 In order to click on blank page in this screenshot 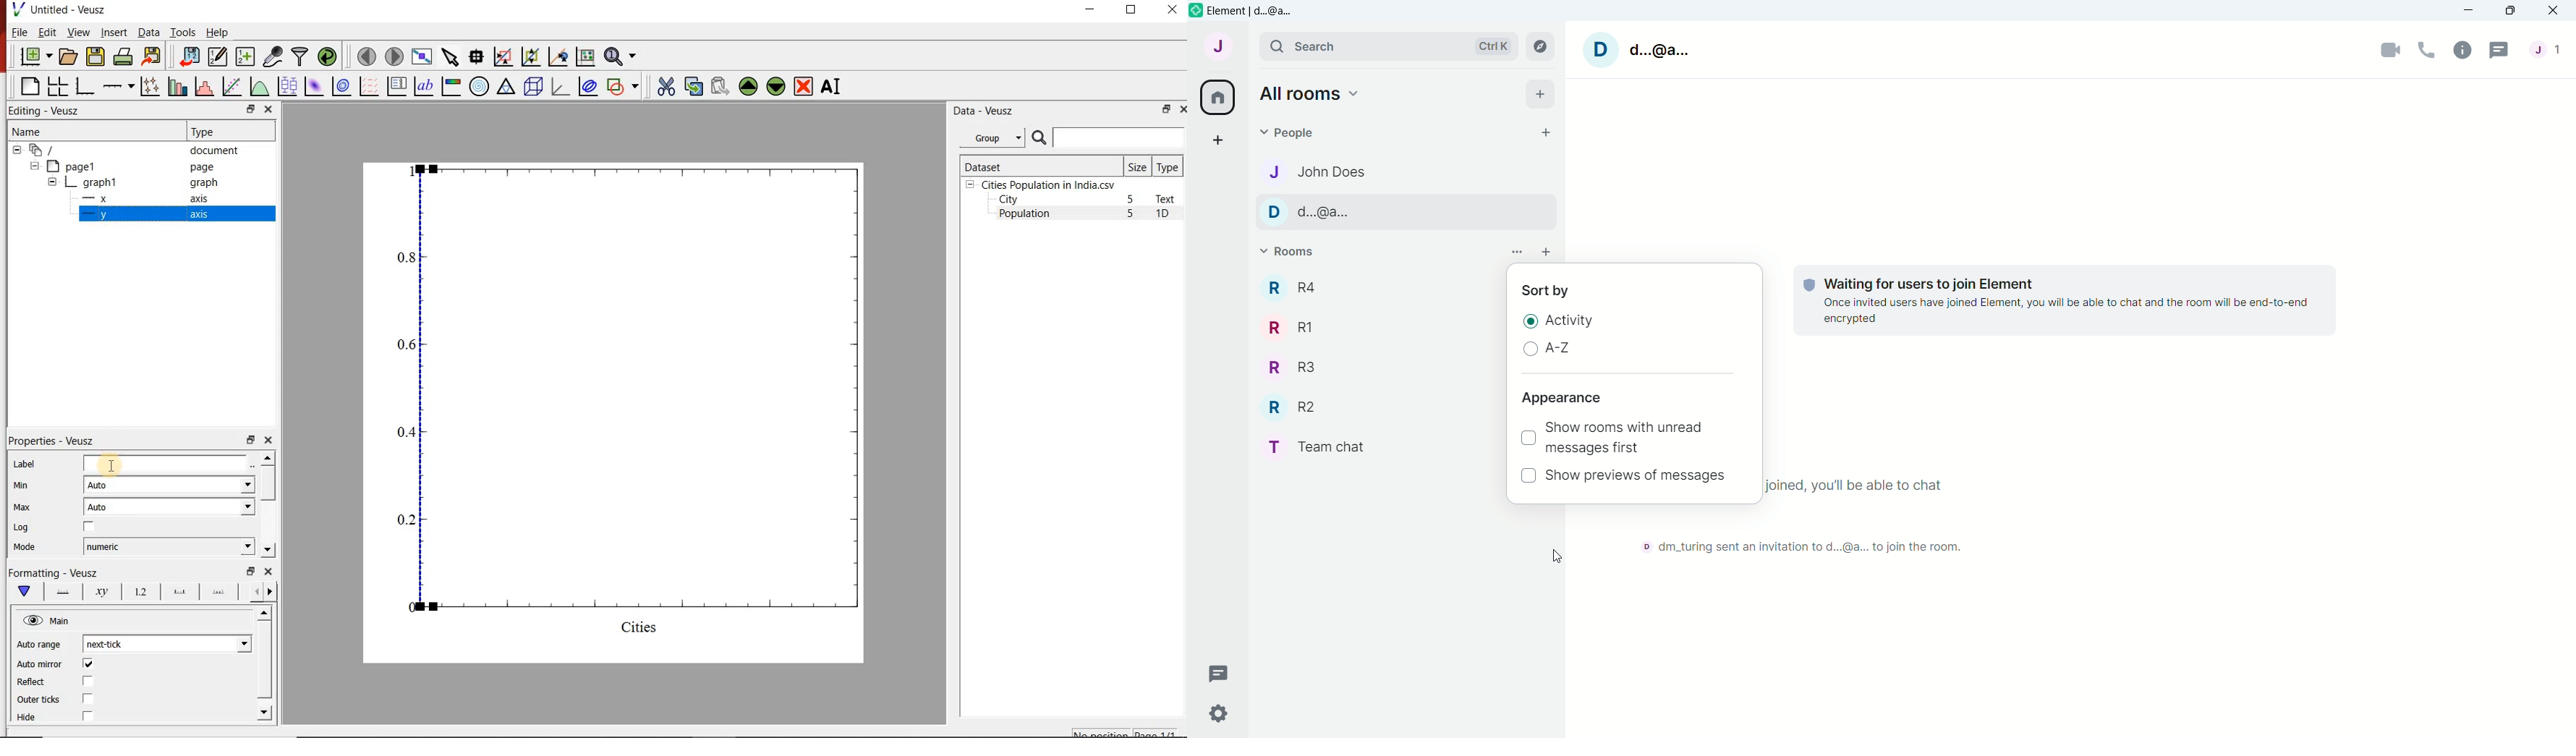, I will do `click(28, 87)`.